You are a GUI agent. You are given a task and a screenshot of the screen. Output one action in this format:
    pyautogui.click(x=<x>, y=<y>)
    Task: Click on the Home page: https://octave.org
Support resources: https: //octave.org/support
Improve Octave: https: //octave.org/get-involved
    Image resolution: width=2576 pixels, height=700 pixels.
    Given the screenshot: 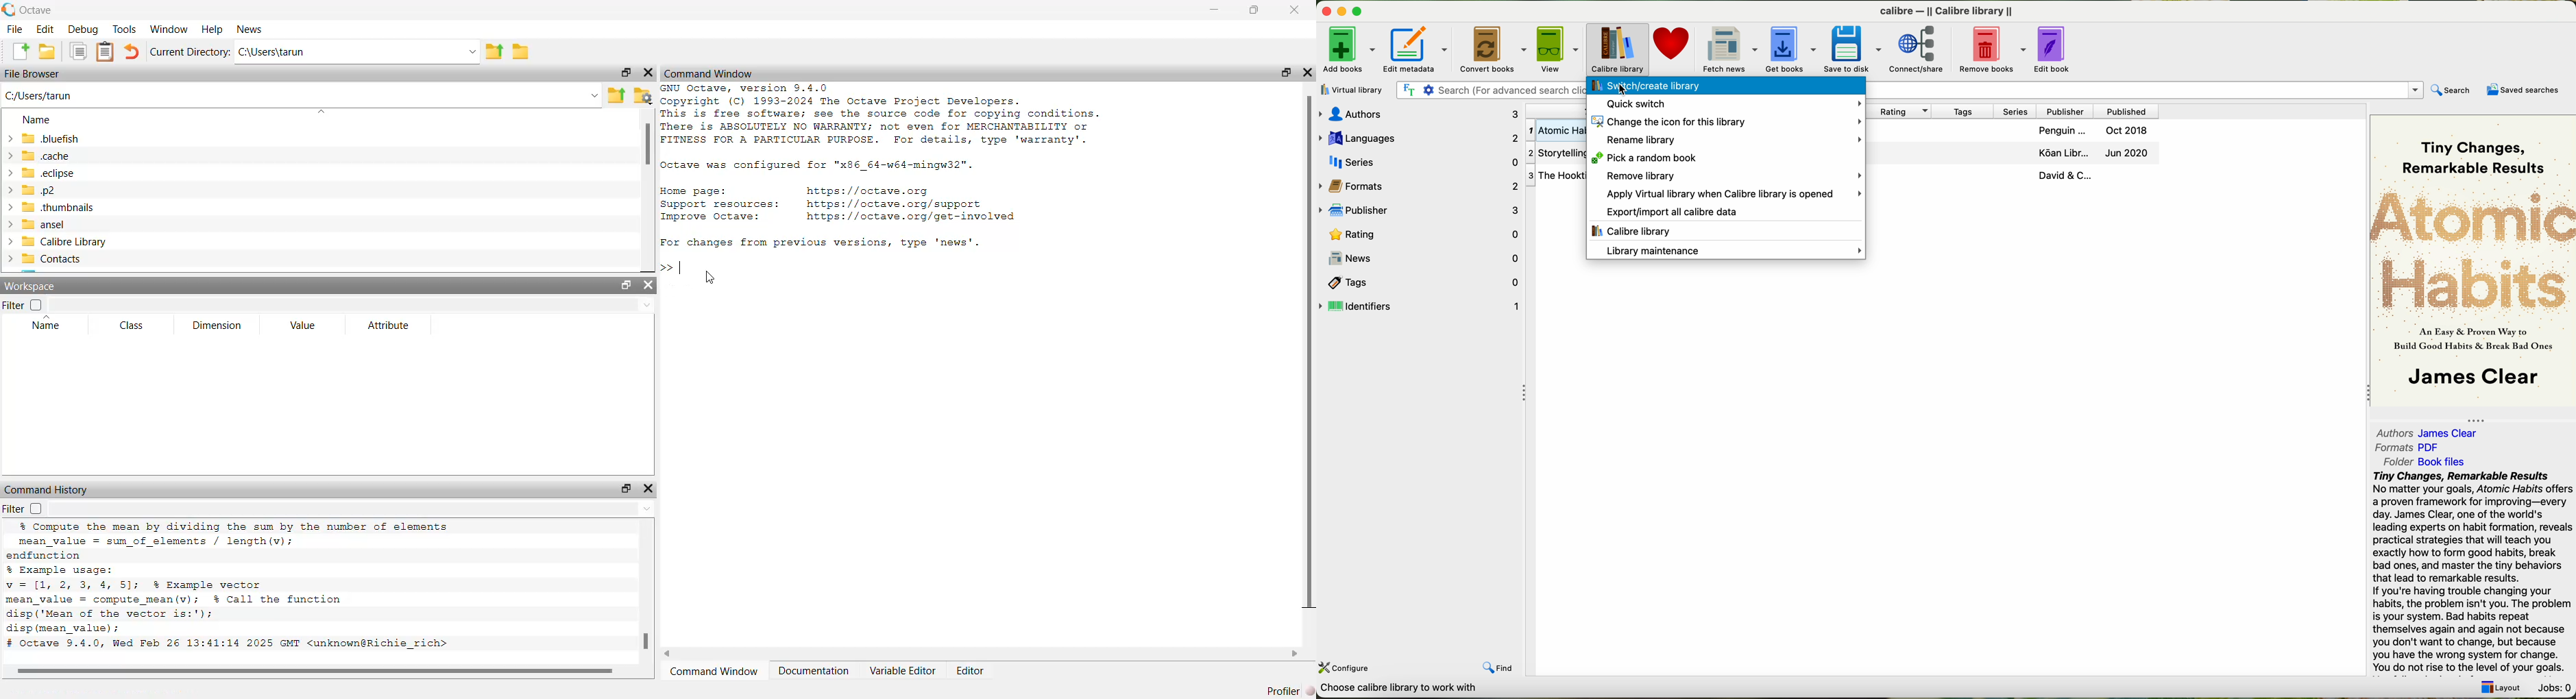 What is the action you would take?
    pyautogui.click(x=841, y=206)
    